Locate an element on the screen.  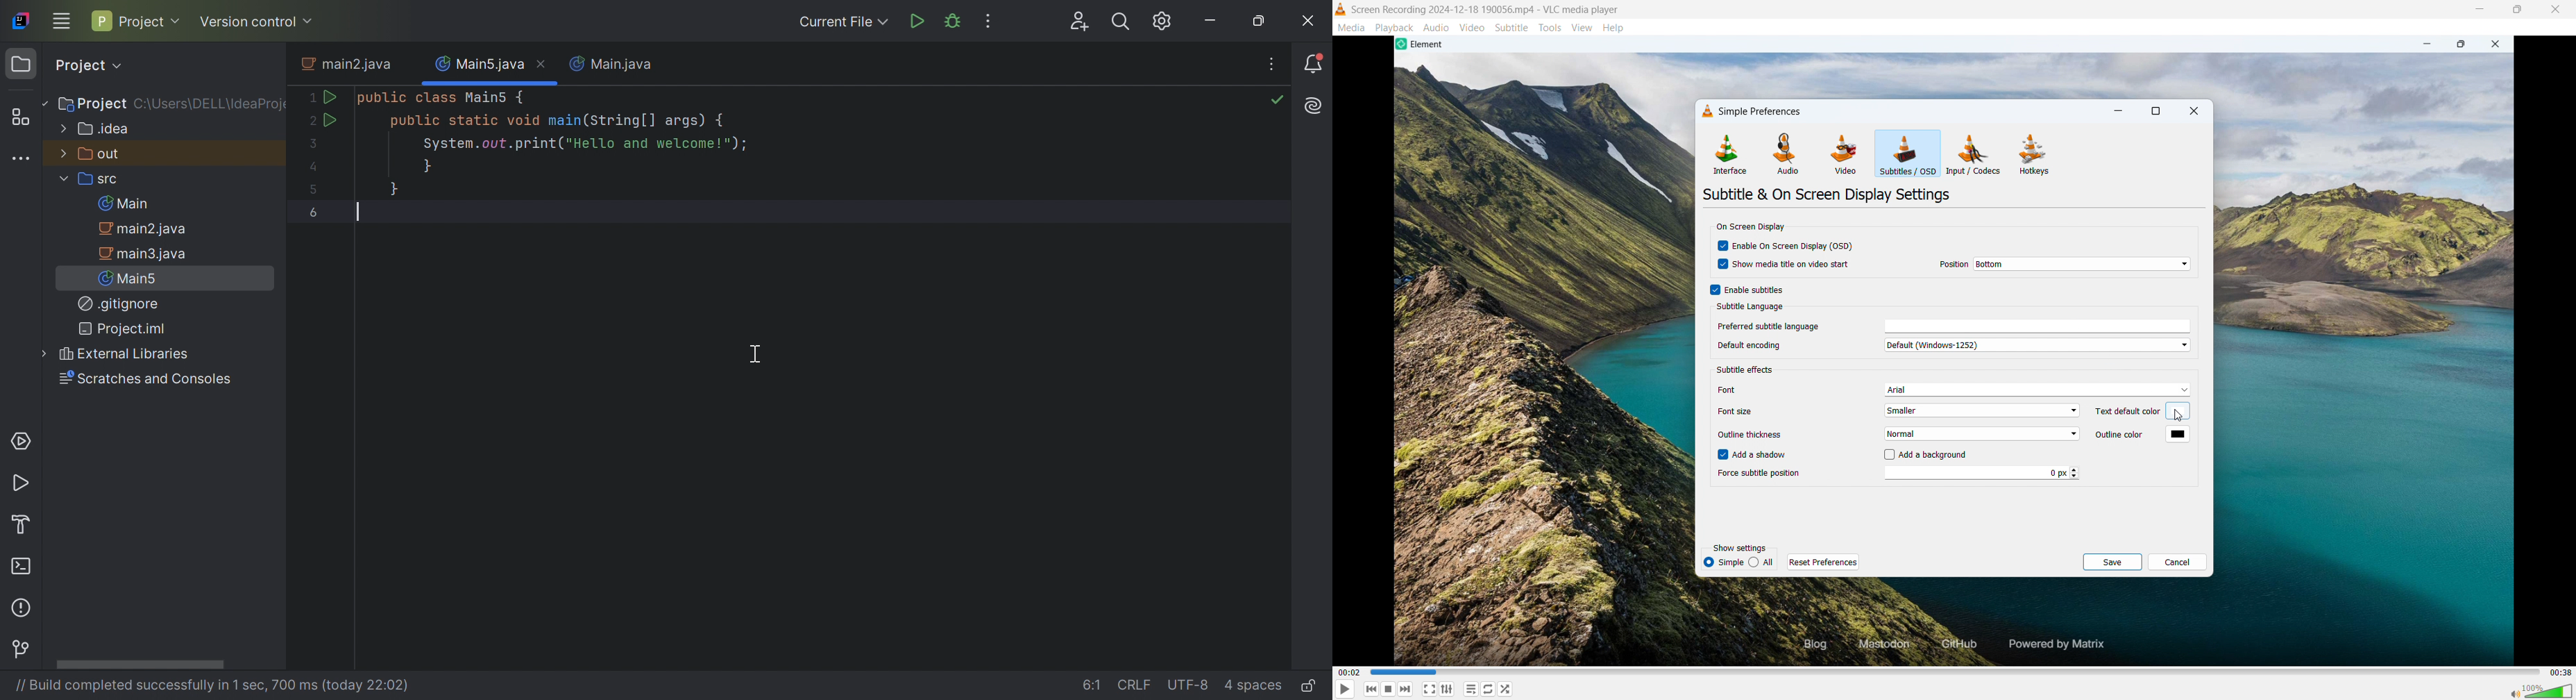
Logo  is located at coordinates (1341, 10).